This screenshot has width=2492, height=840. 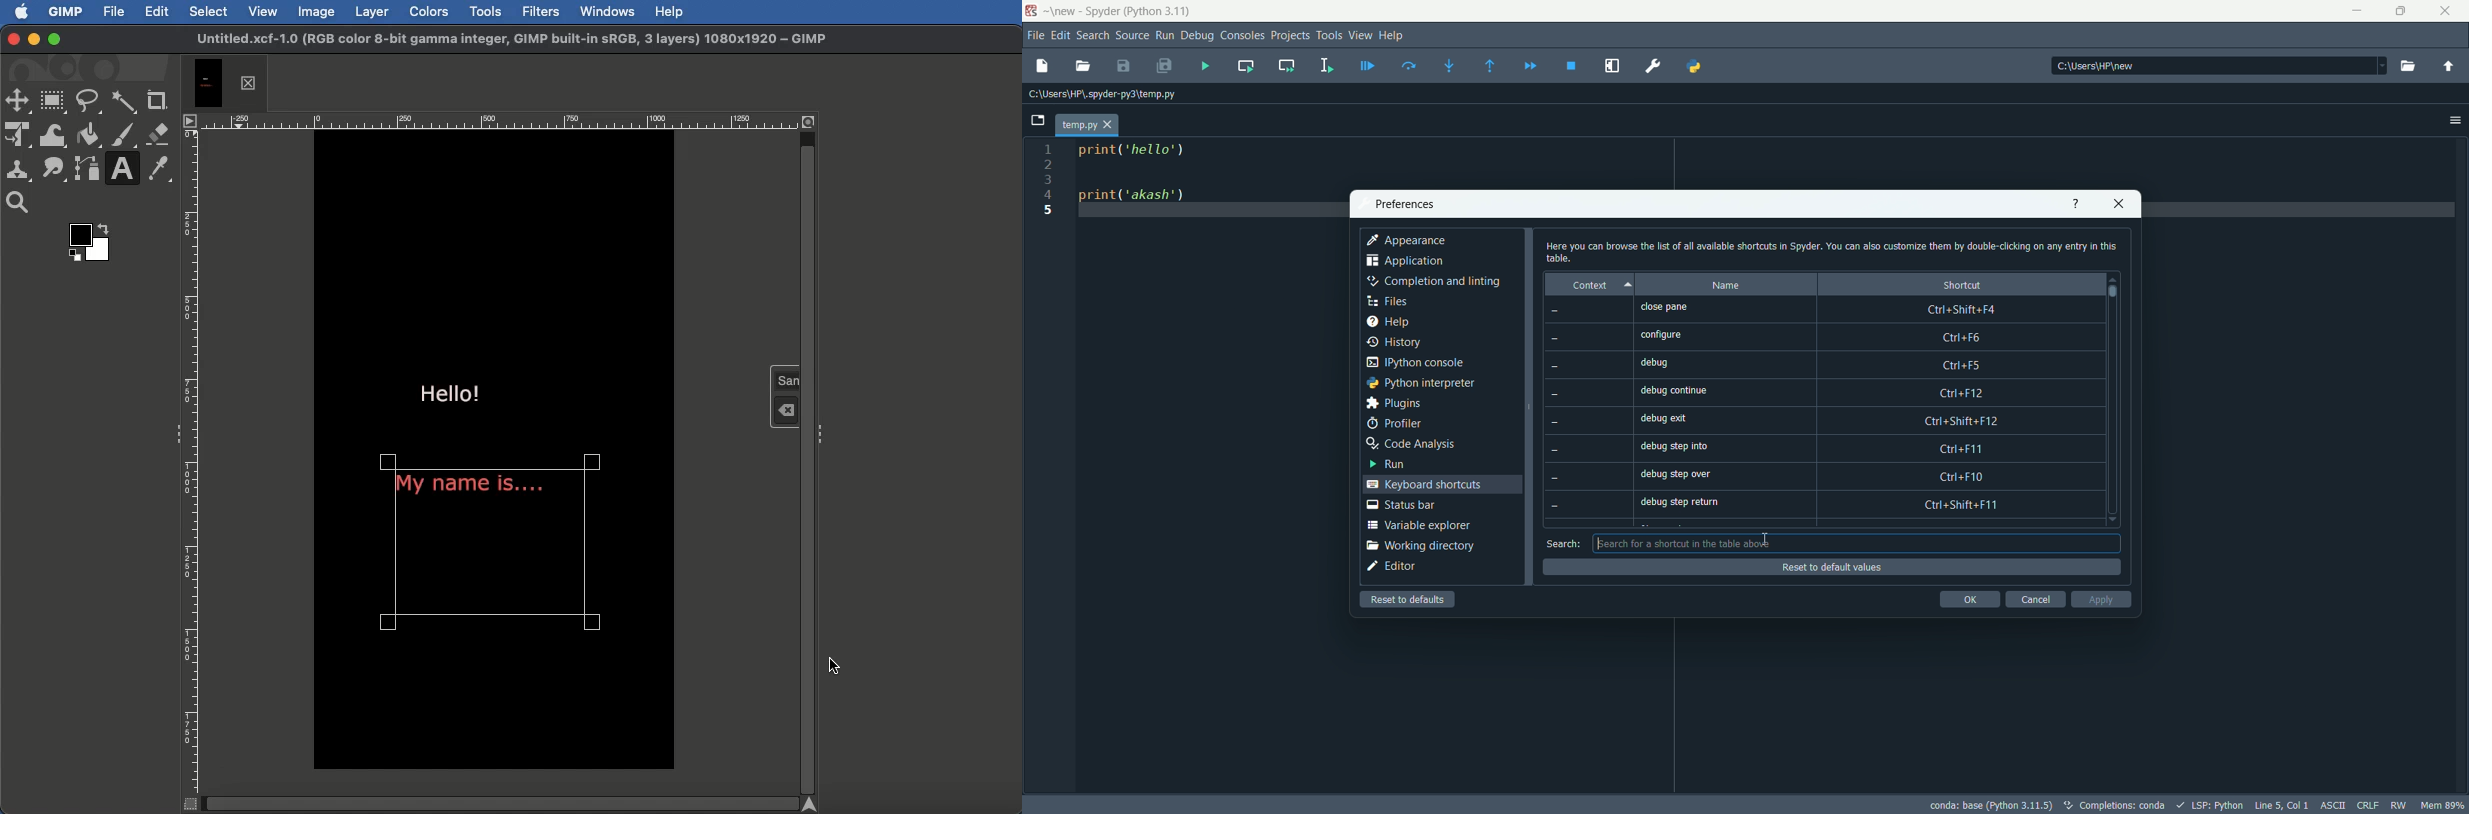 What do you see at coordinates (1361, 36) in the screenshot?
I see `view menu` at bounding box center [1361, 36].